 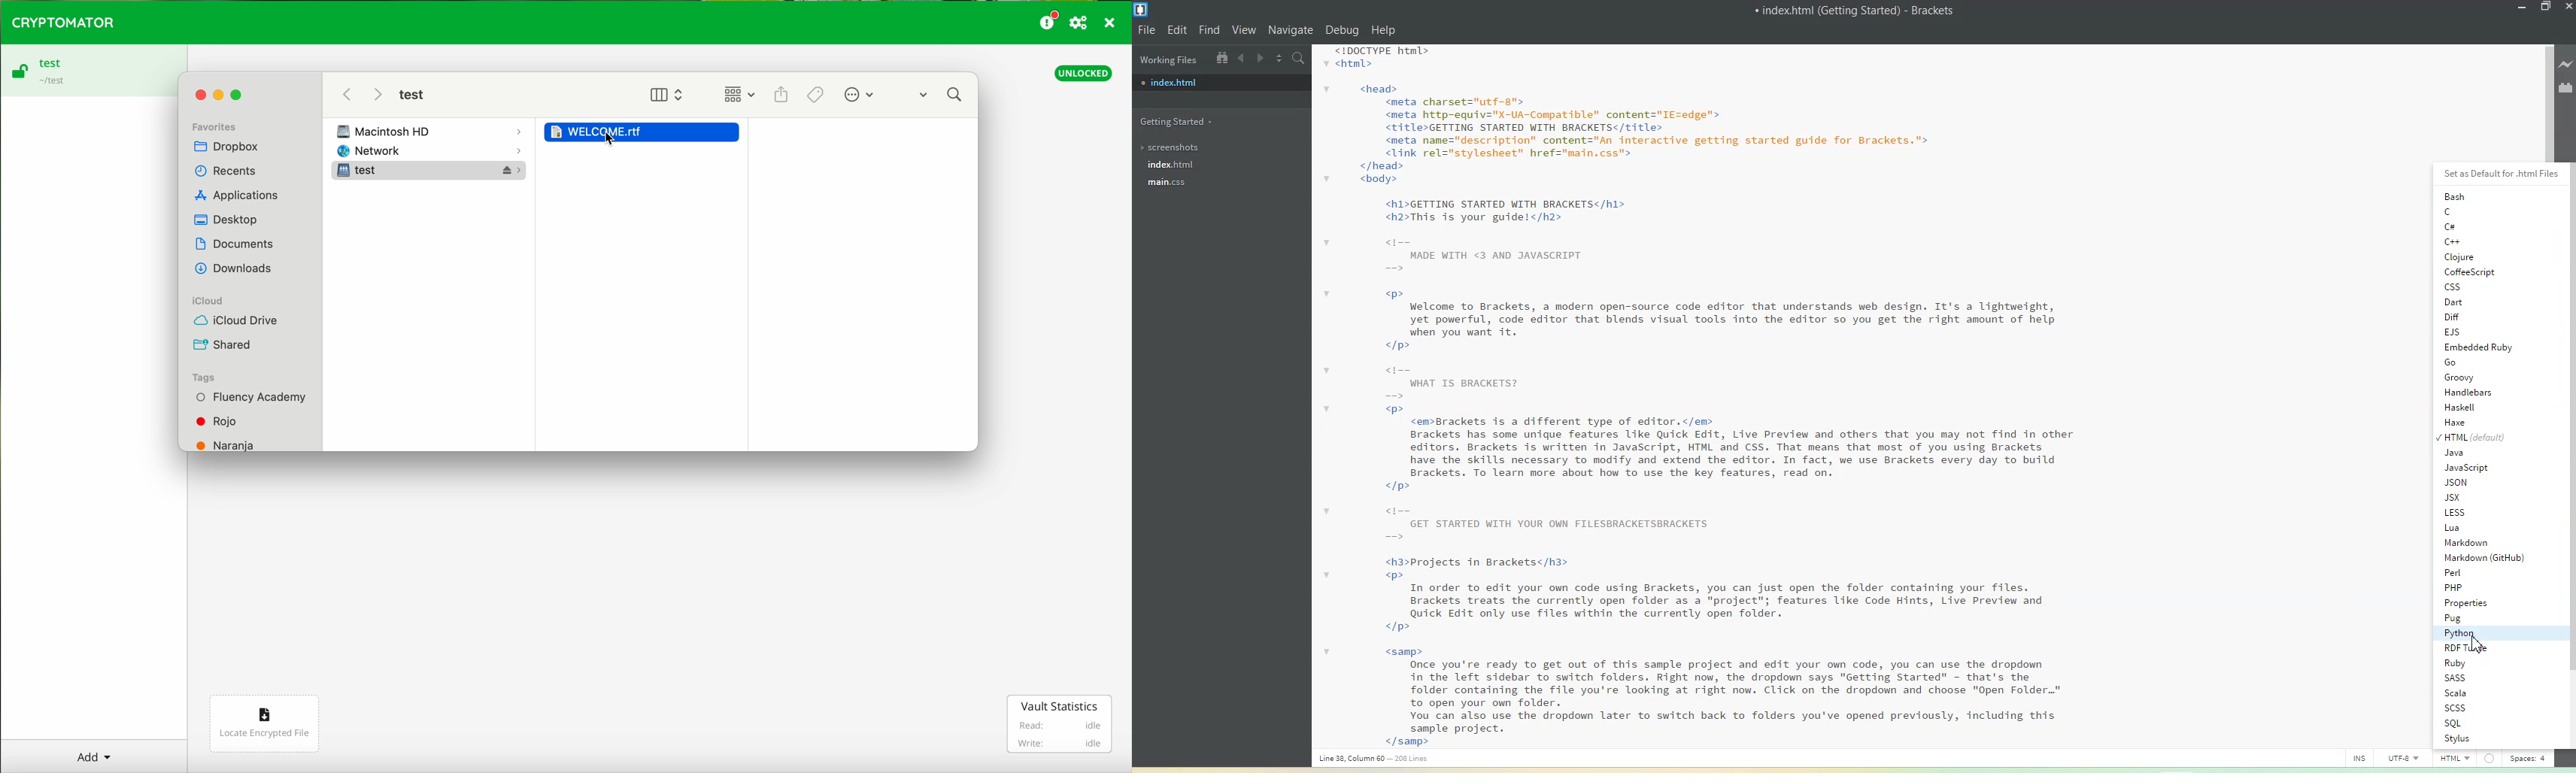 What do you see at coordinates (1242, 58) in the screenshot?
I see `Navigate Backward` at bounding box center [1242, 58].